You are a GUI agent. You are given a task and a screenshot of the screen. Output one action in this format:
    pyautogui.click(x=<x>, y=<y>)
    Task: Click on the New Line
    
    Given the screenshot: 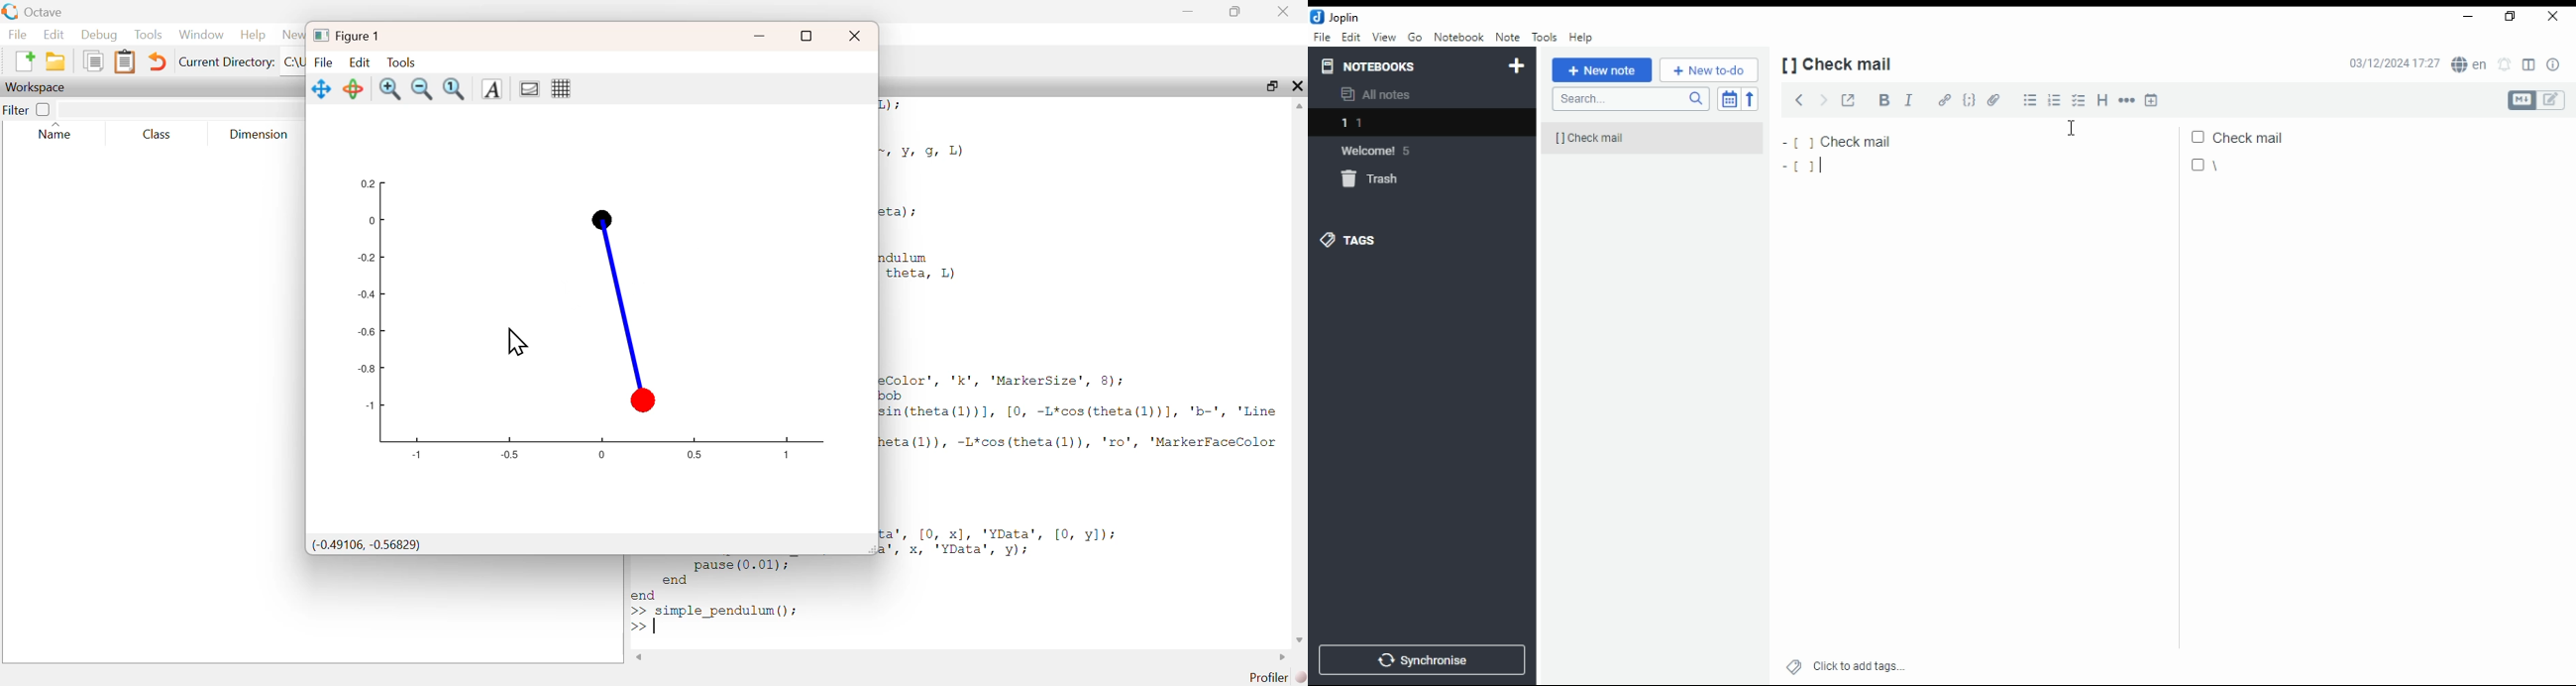 What is the action you would take?
    pyautogui.click(x=637, y=627)
    